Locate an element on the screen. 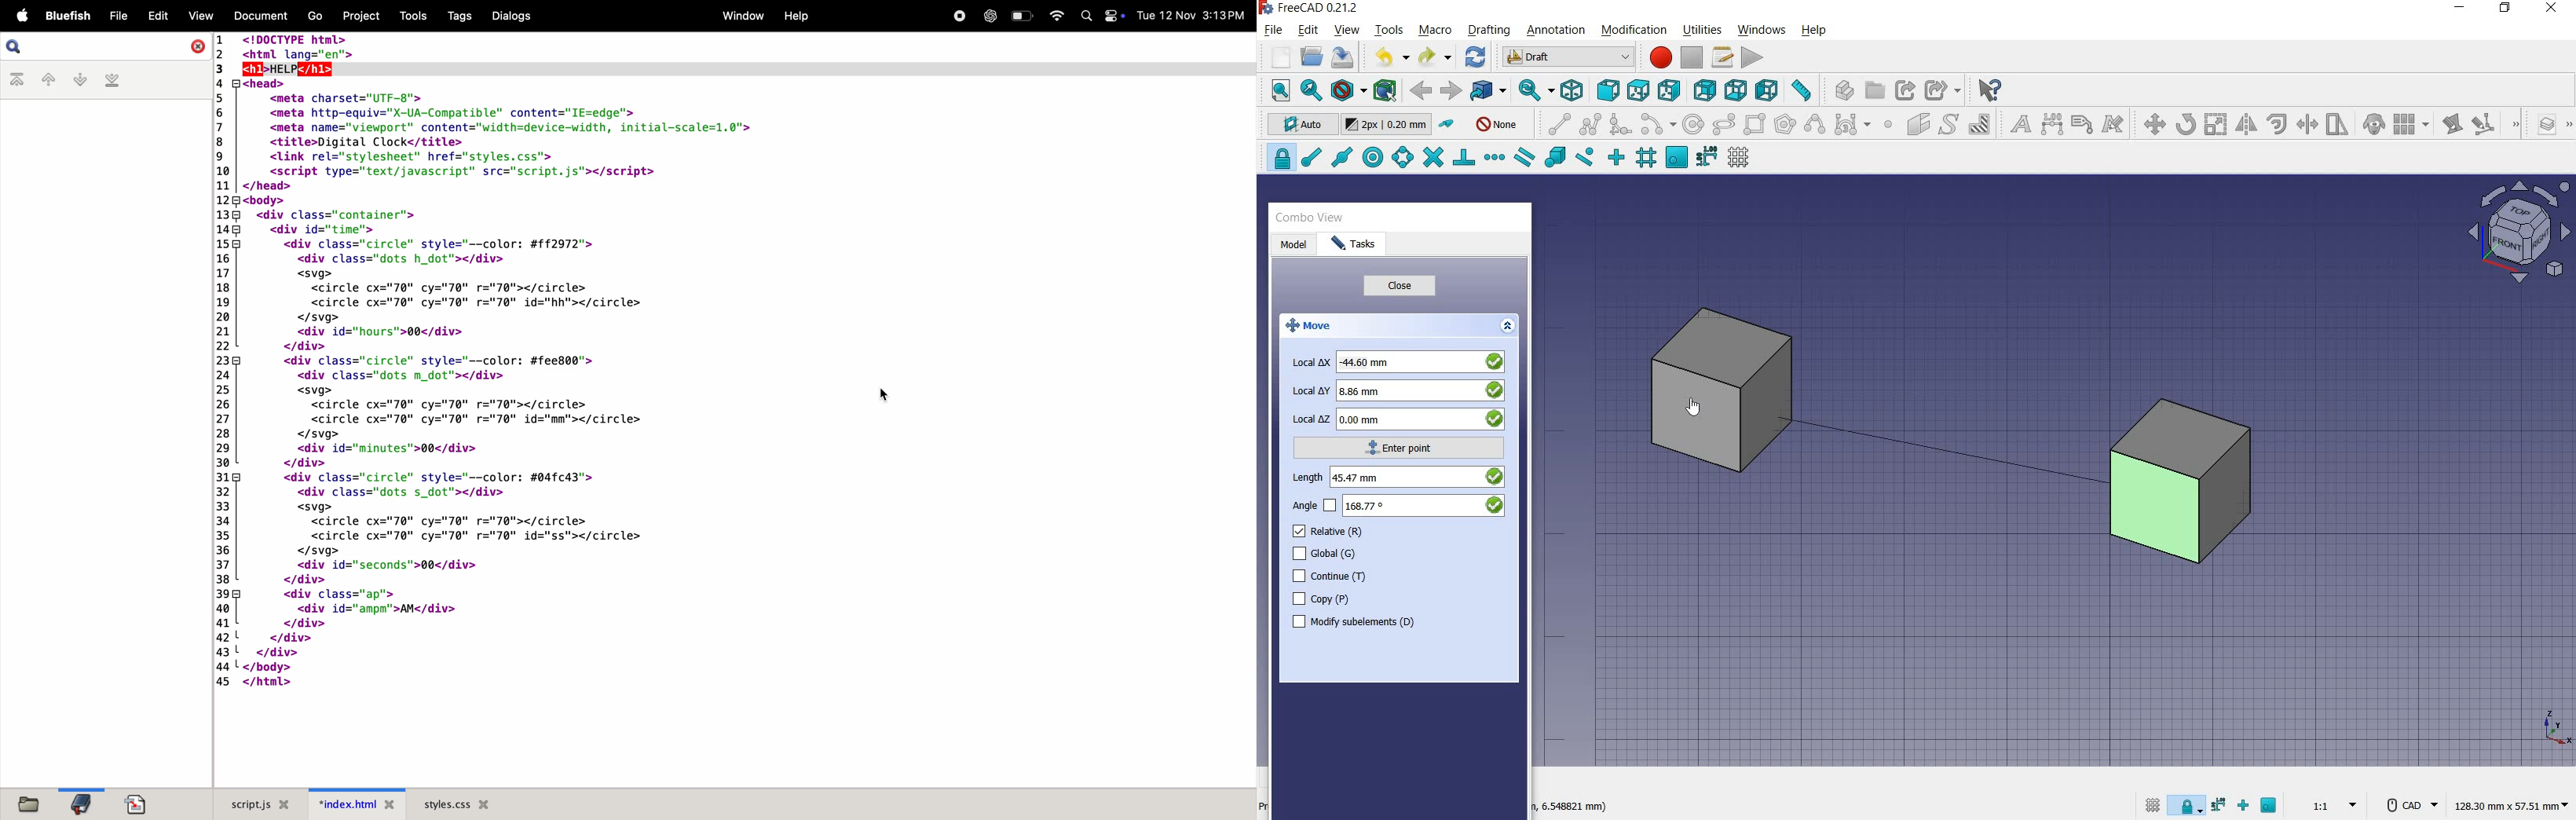 Image resolution: width=2576 pixels, height=840 pixels. help is located at coordinates (1813, 31).